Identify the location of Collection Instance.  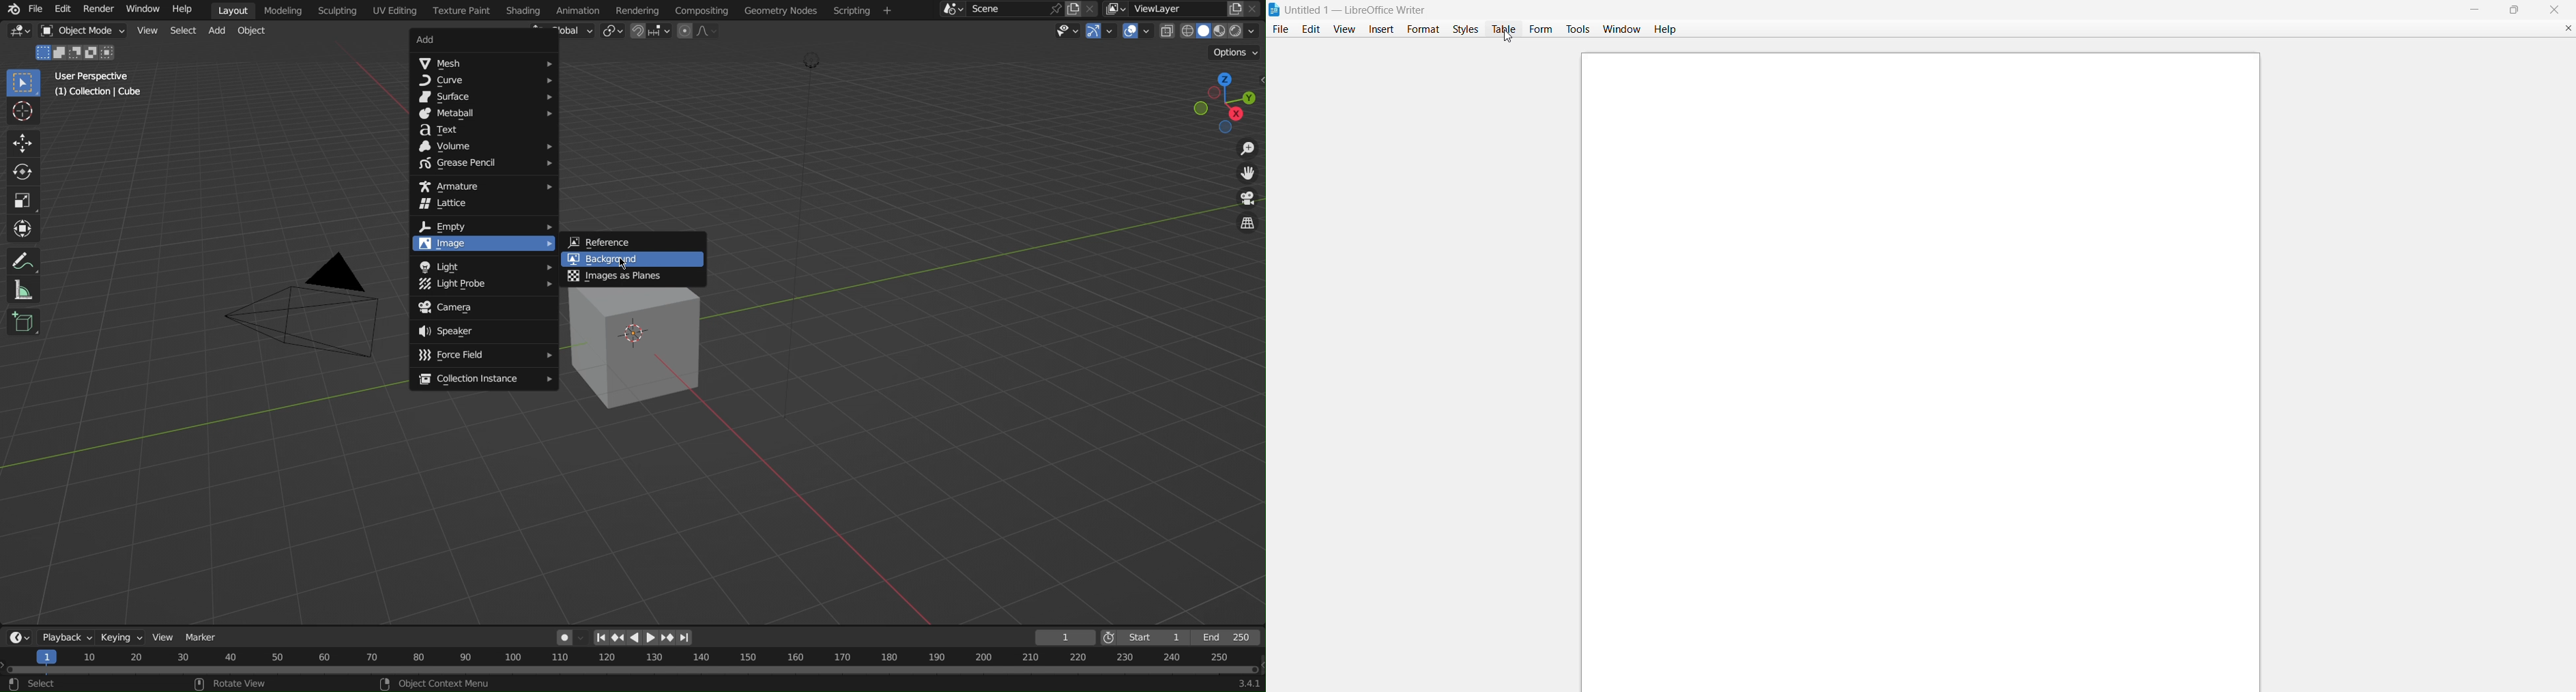
(481, 379).